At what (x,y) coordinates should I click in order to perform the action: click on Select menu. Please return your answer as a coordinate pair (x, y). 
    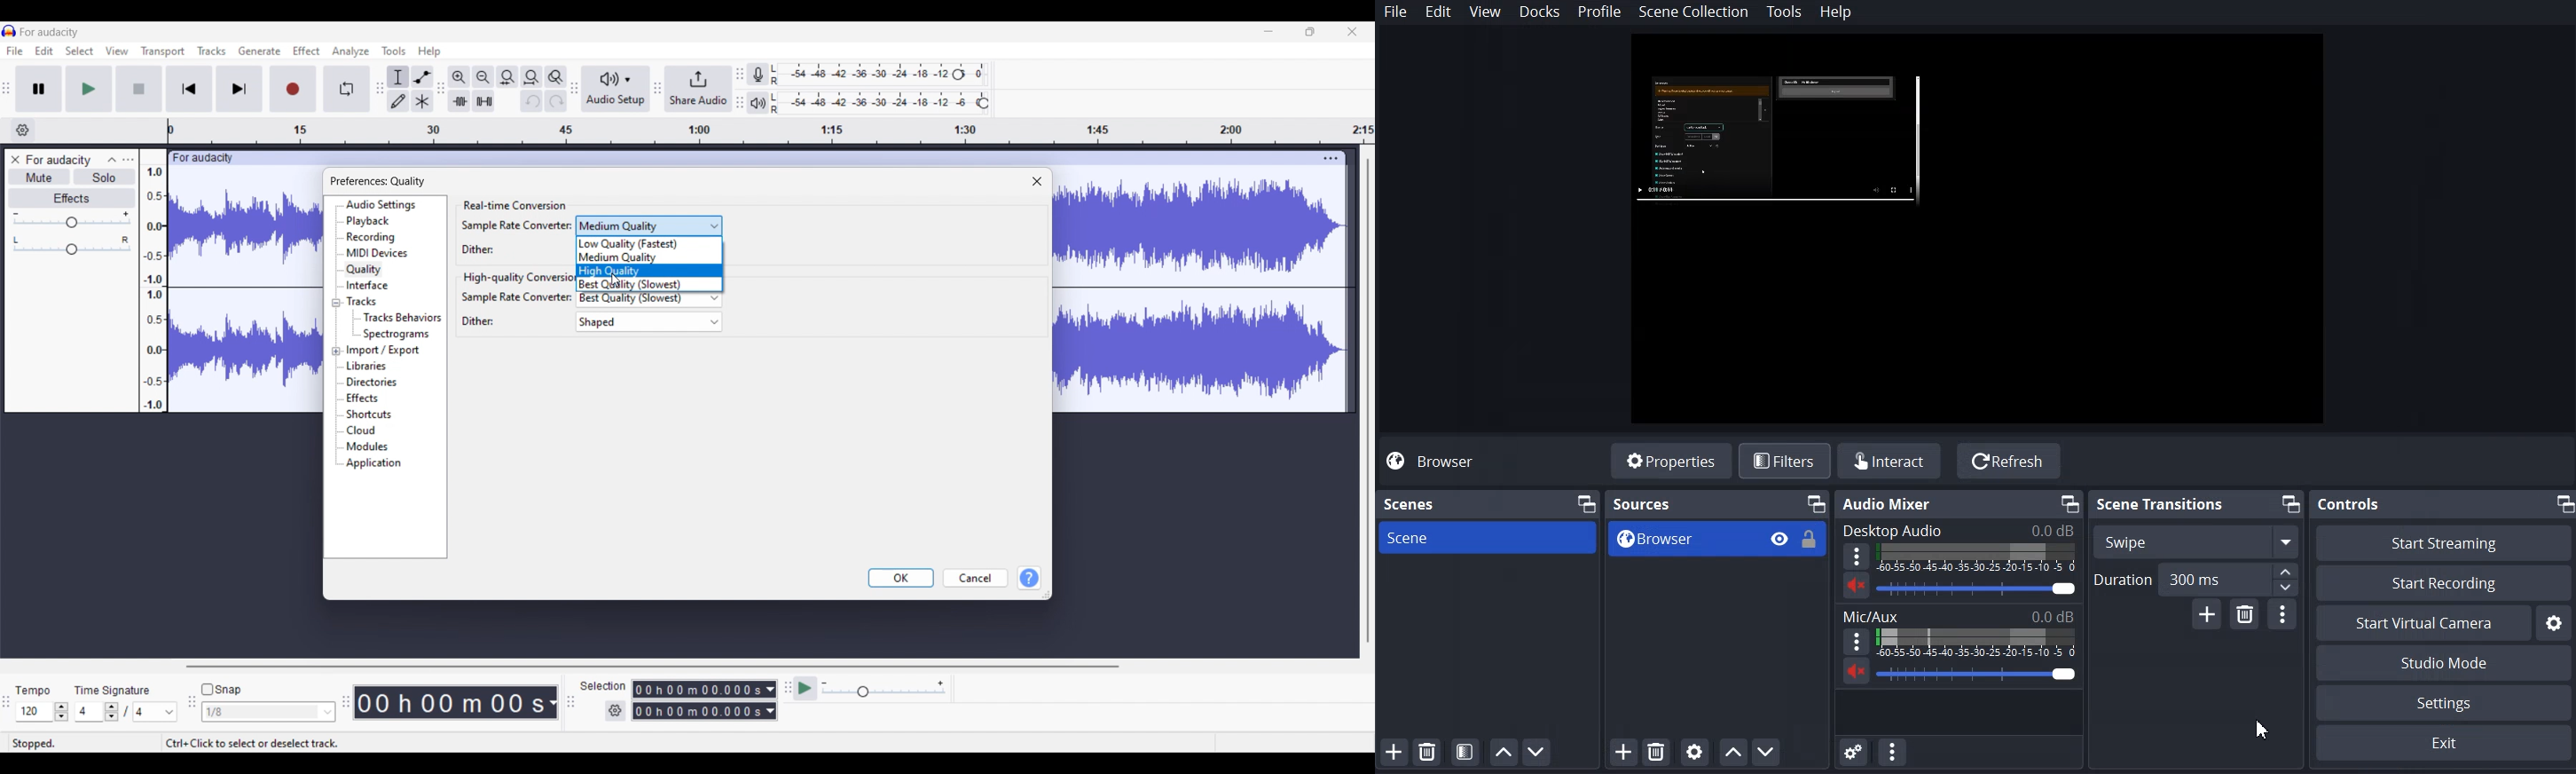
    Looking at the image, I should click on (79, 50).